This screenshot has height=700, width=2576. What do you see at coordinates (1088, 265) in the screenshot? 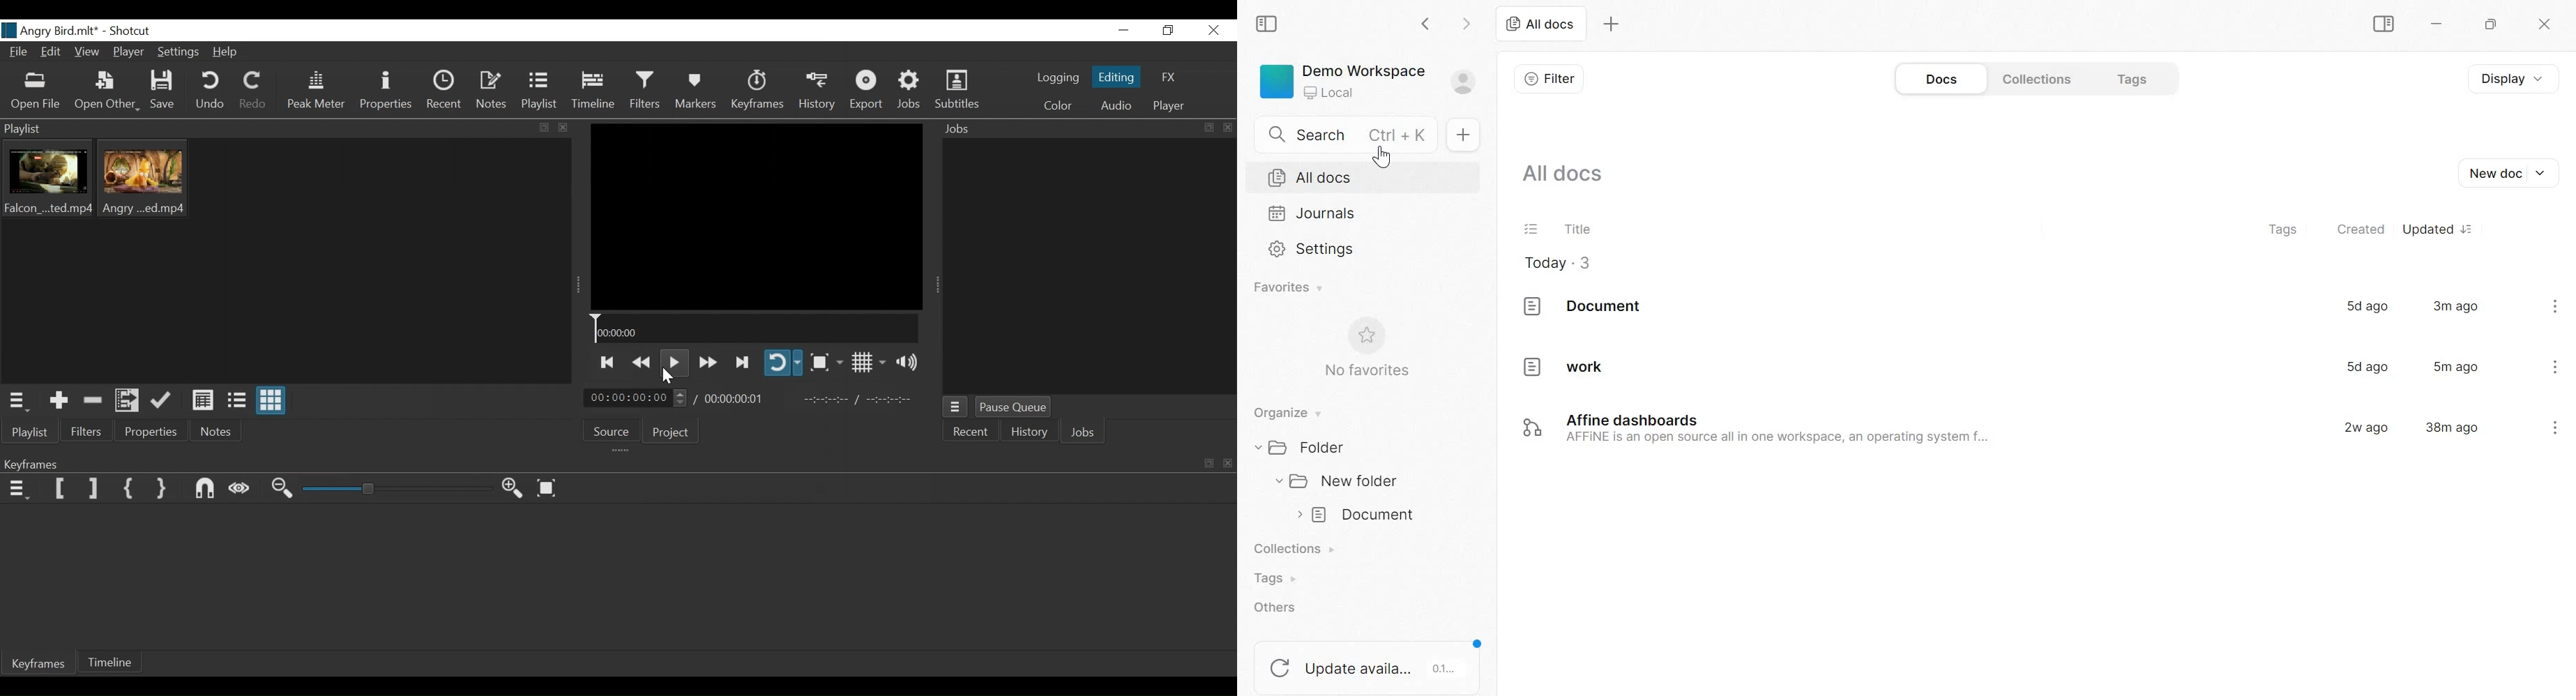
I see `Jobs Panel` at bounding box center [1088, 265].